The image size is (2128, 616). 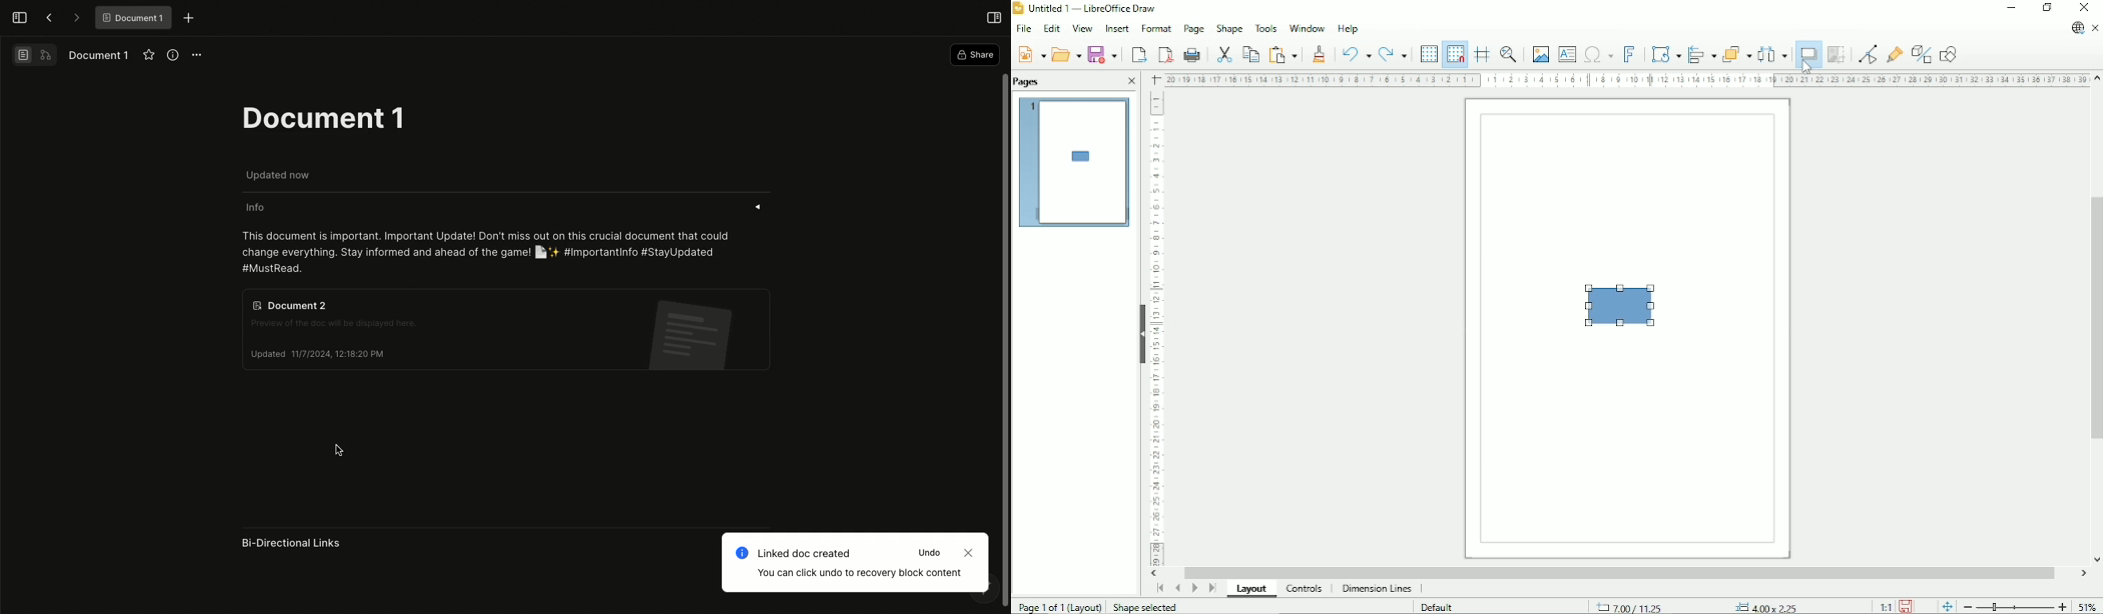 What do you see at coordinates (1736, 54) in the screenshot?
I see `Arrange` at bounding box center [1736, 54].